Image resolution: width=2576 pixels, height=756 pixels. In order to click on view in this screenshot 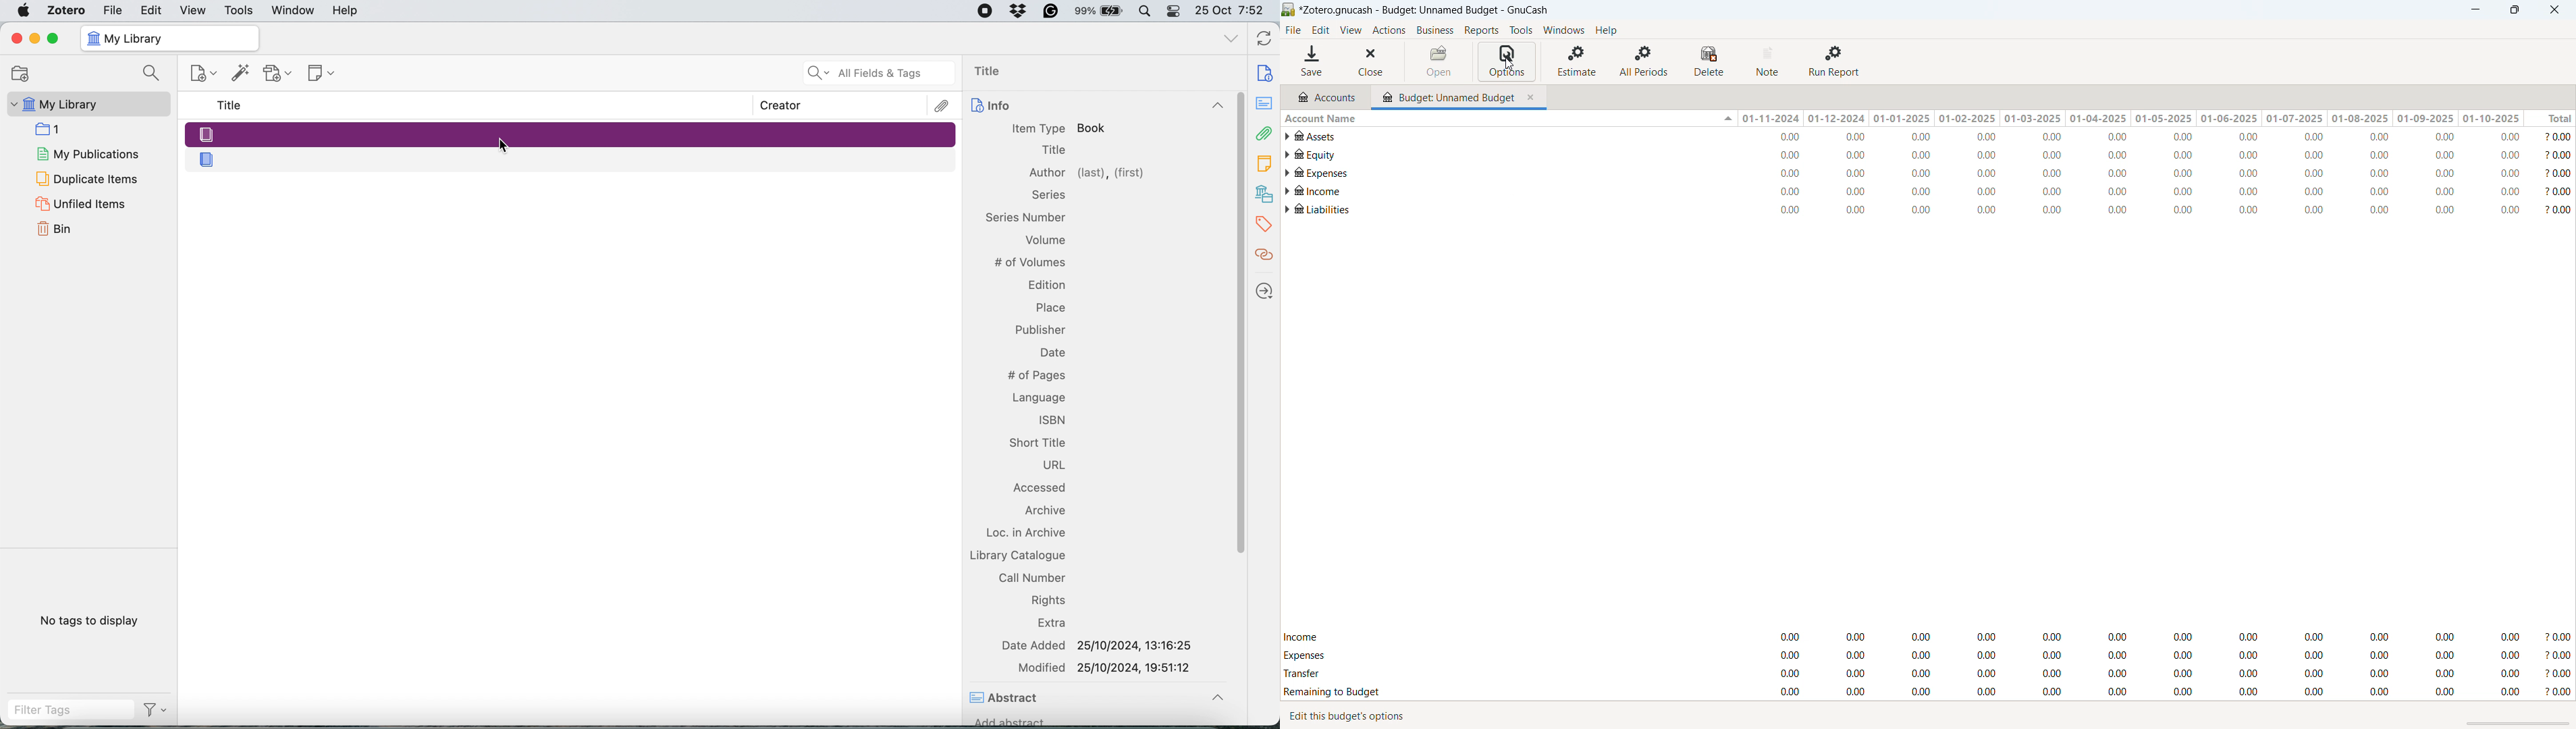, I will do `click(1350, 30)`.